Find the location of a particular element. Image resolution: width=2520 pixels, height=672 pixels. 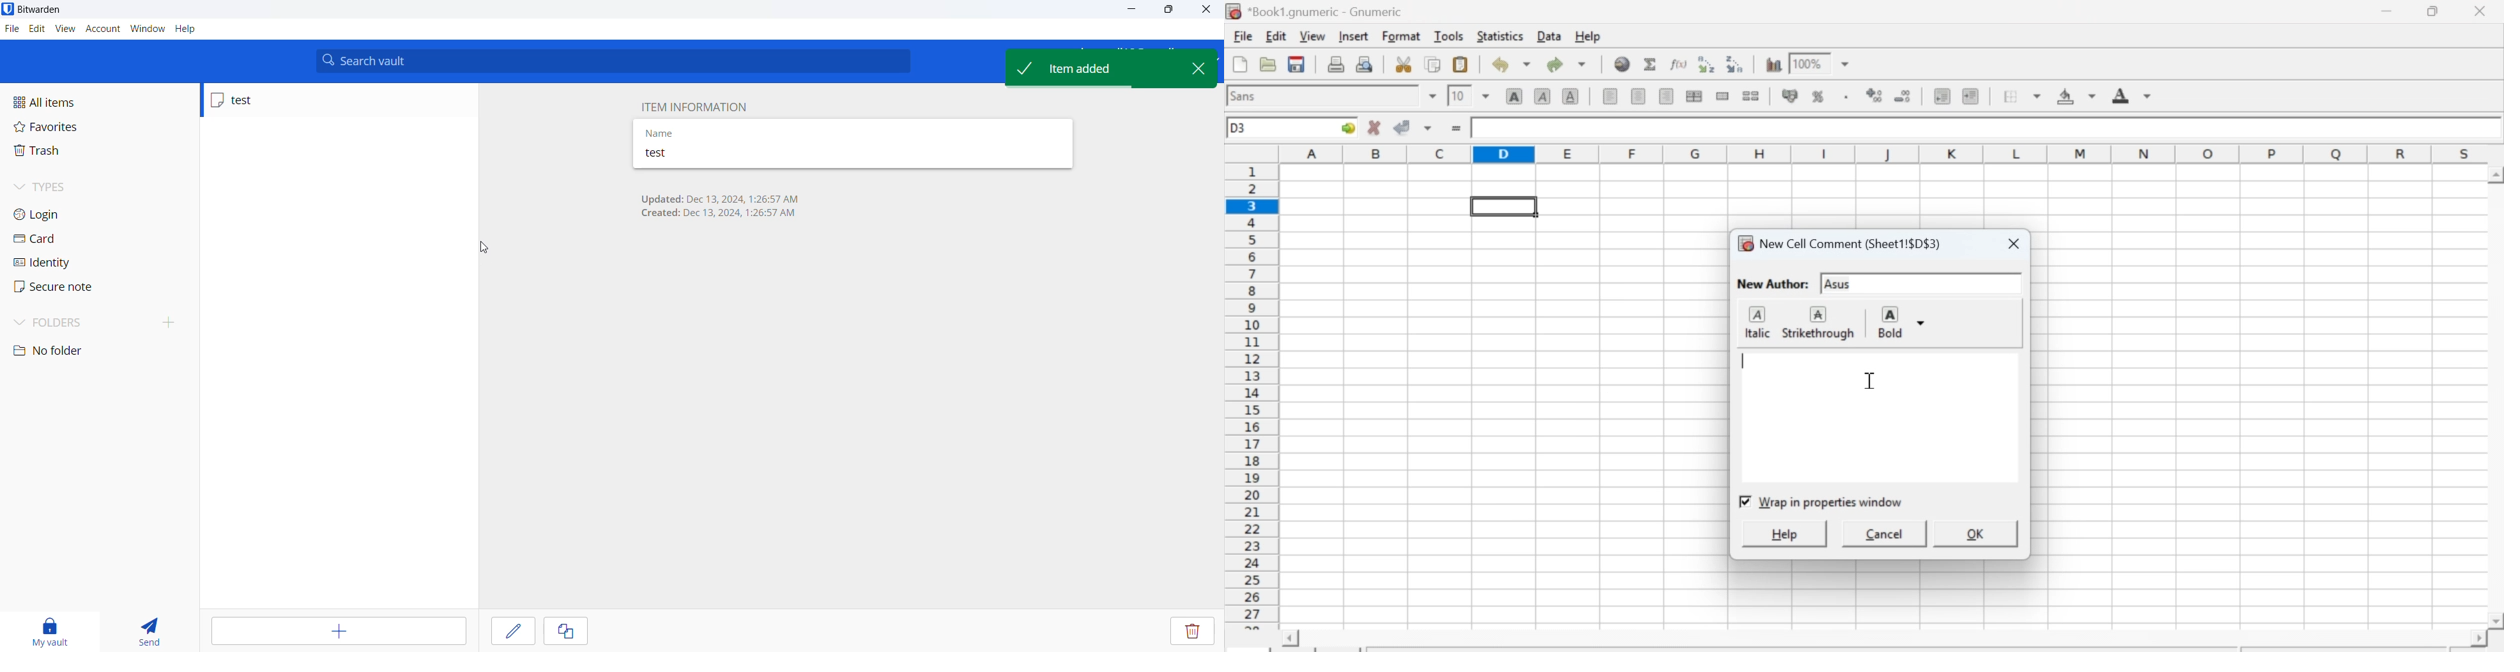

send is located at coordinates (148, 628).